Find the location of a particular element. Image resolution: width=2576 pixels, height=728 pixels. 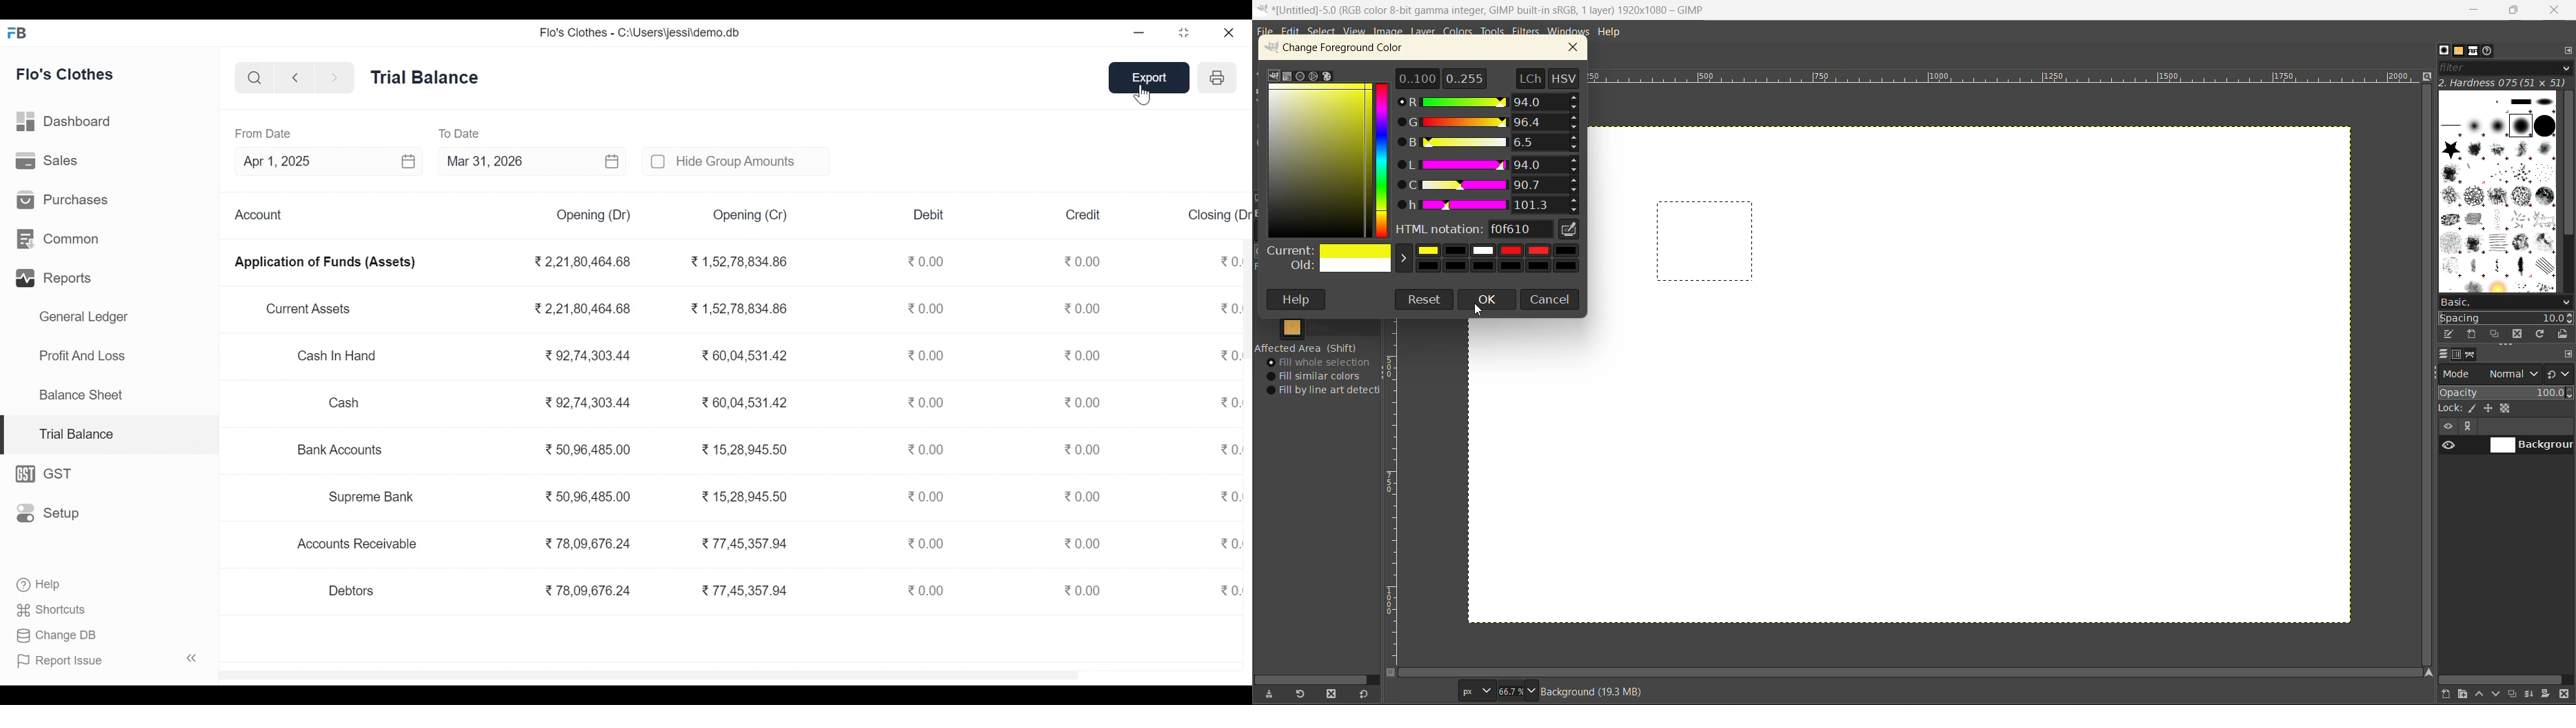

Apr 1, 2025 is located at coordinates (328, 161).